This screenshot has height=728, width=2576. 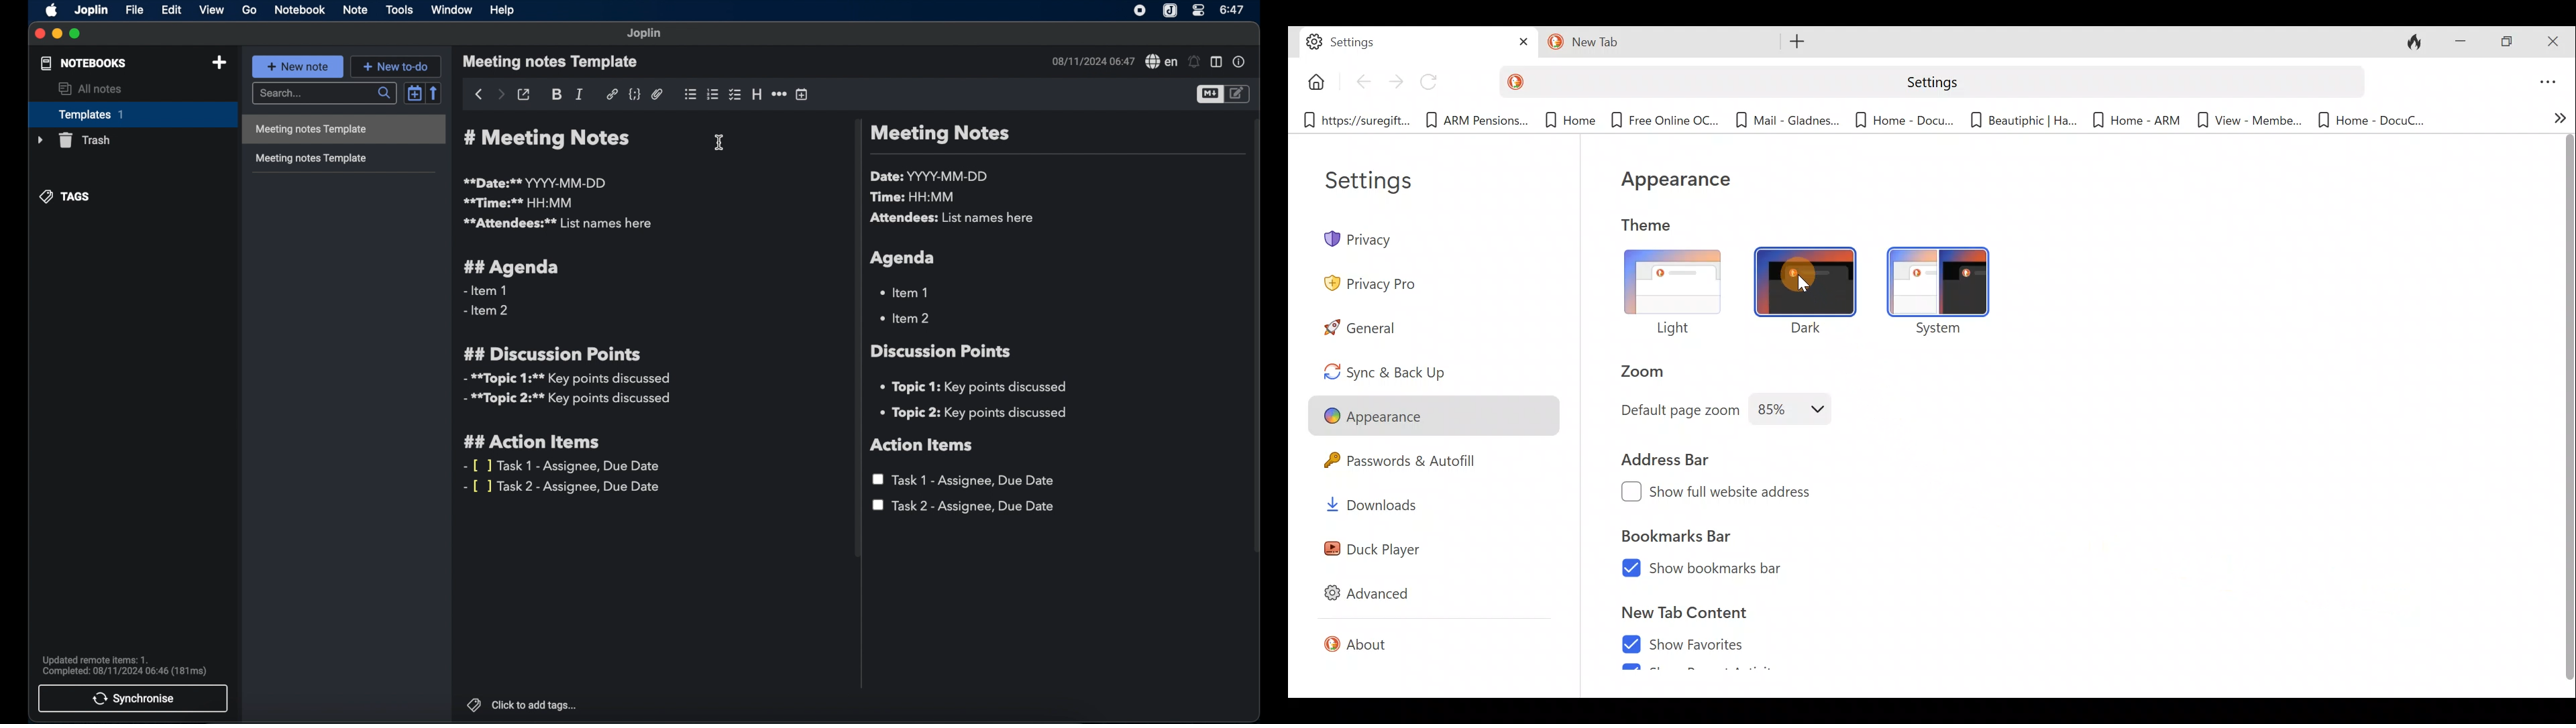 I want to click on **date:** YYYY-MM-DD, so click(x=537, y=182).